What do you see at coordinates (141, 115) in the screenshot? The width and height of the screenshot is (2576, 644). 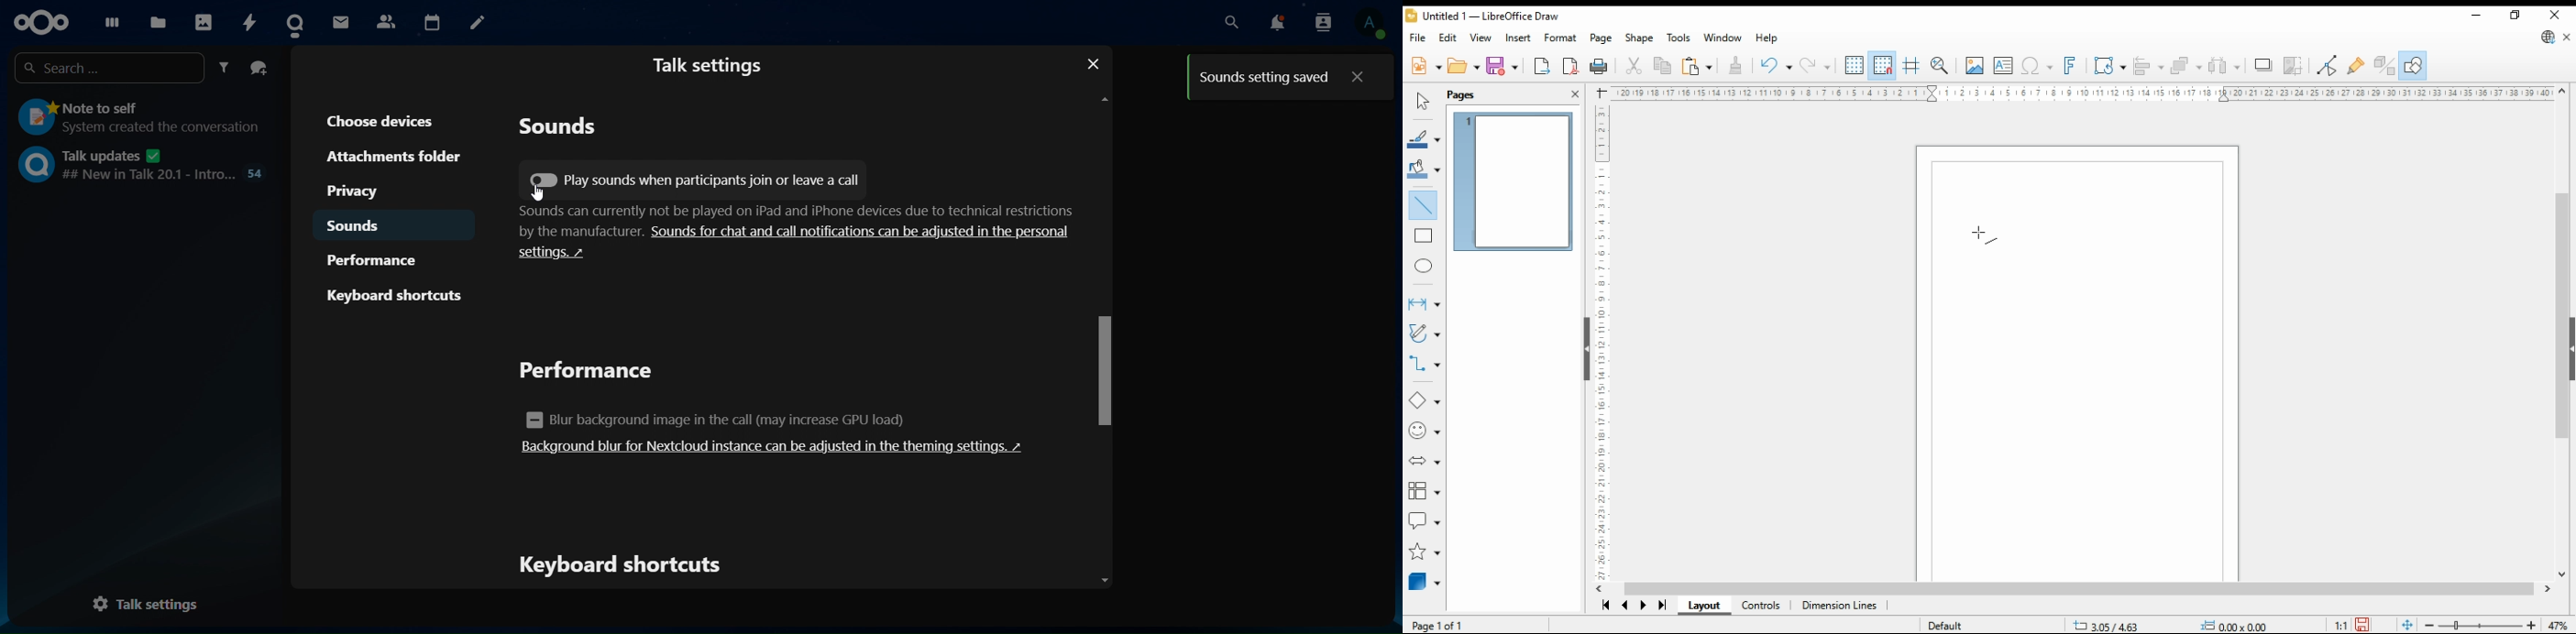 I see `note a self  System outdated the conversation` at bounding box center [141, 115].